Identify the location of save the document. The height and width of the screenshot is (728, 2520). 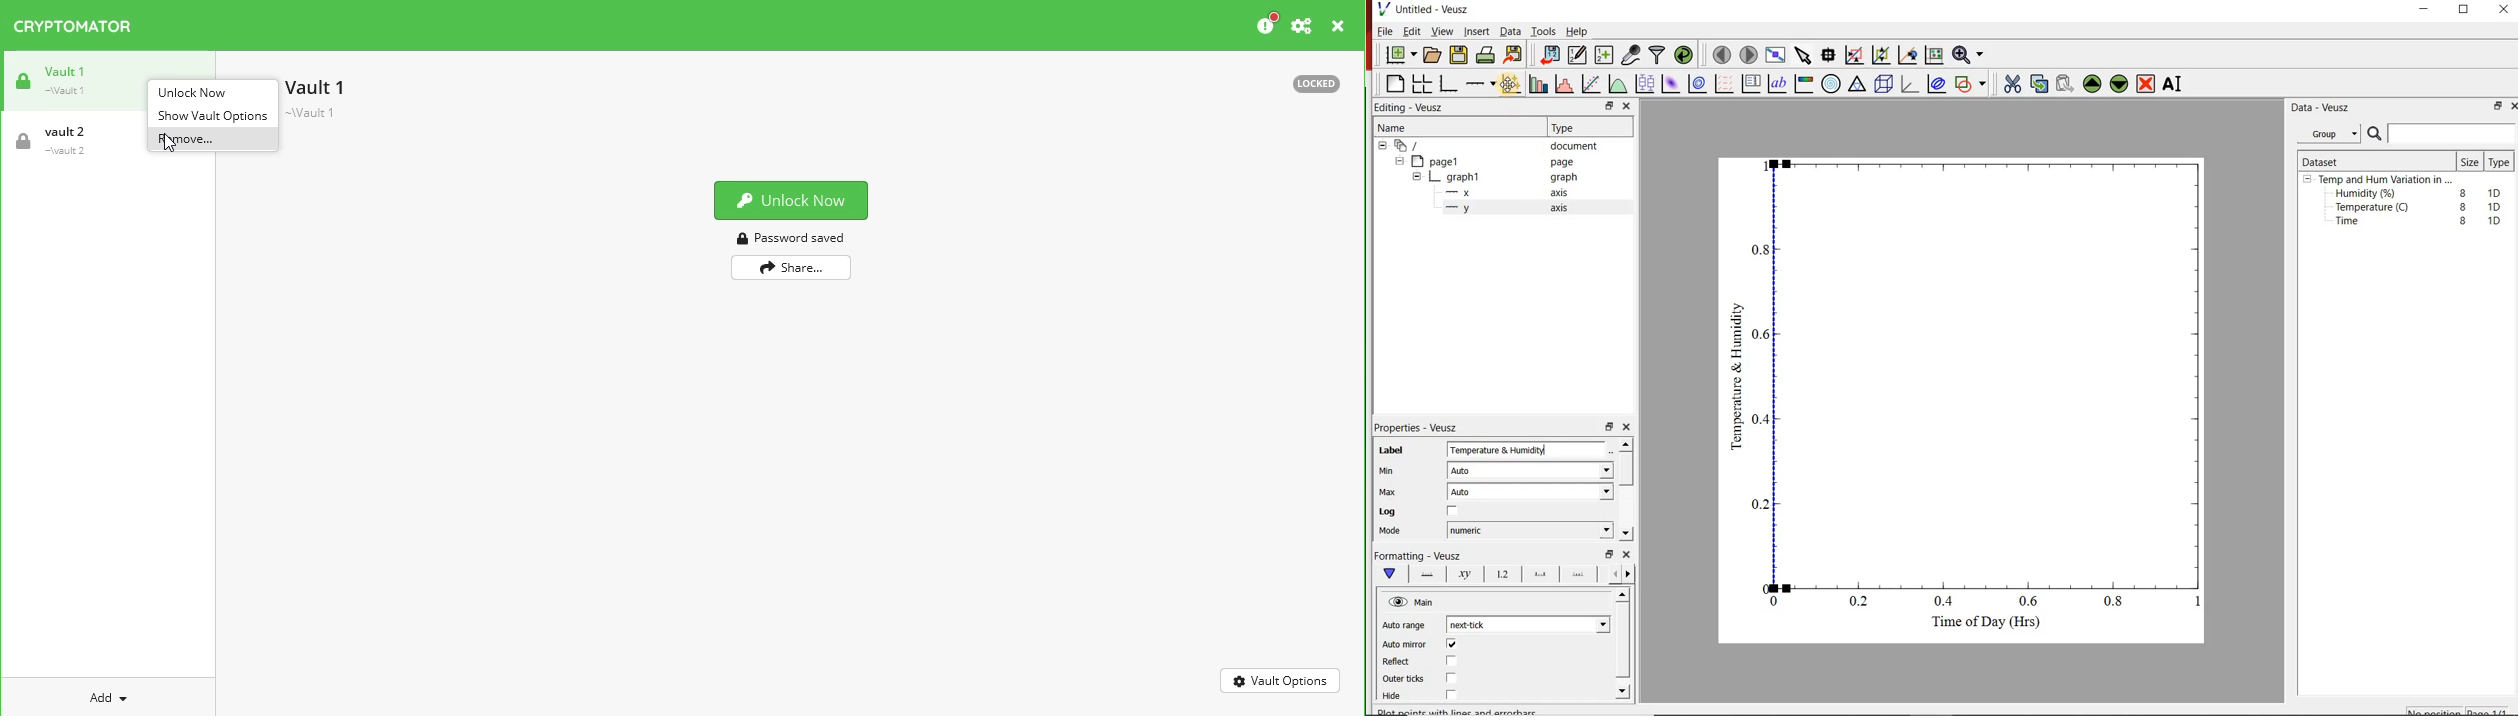
(1459, 56).